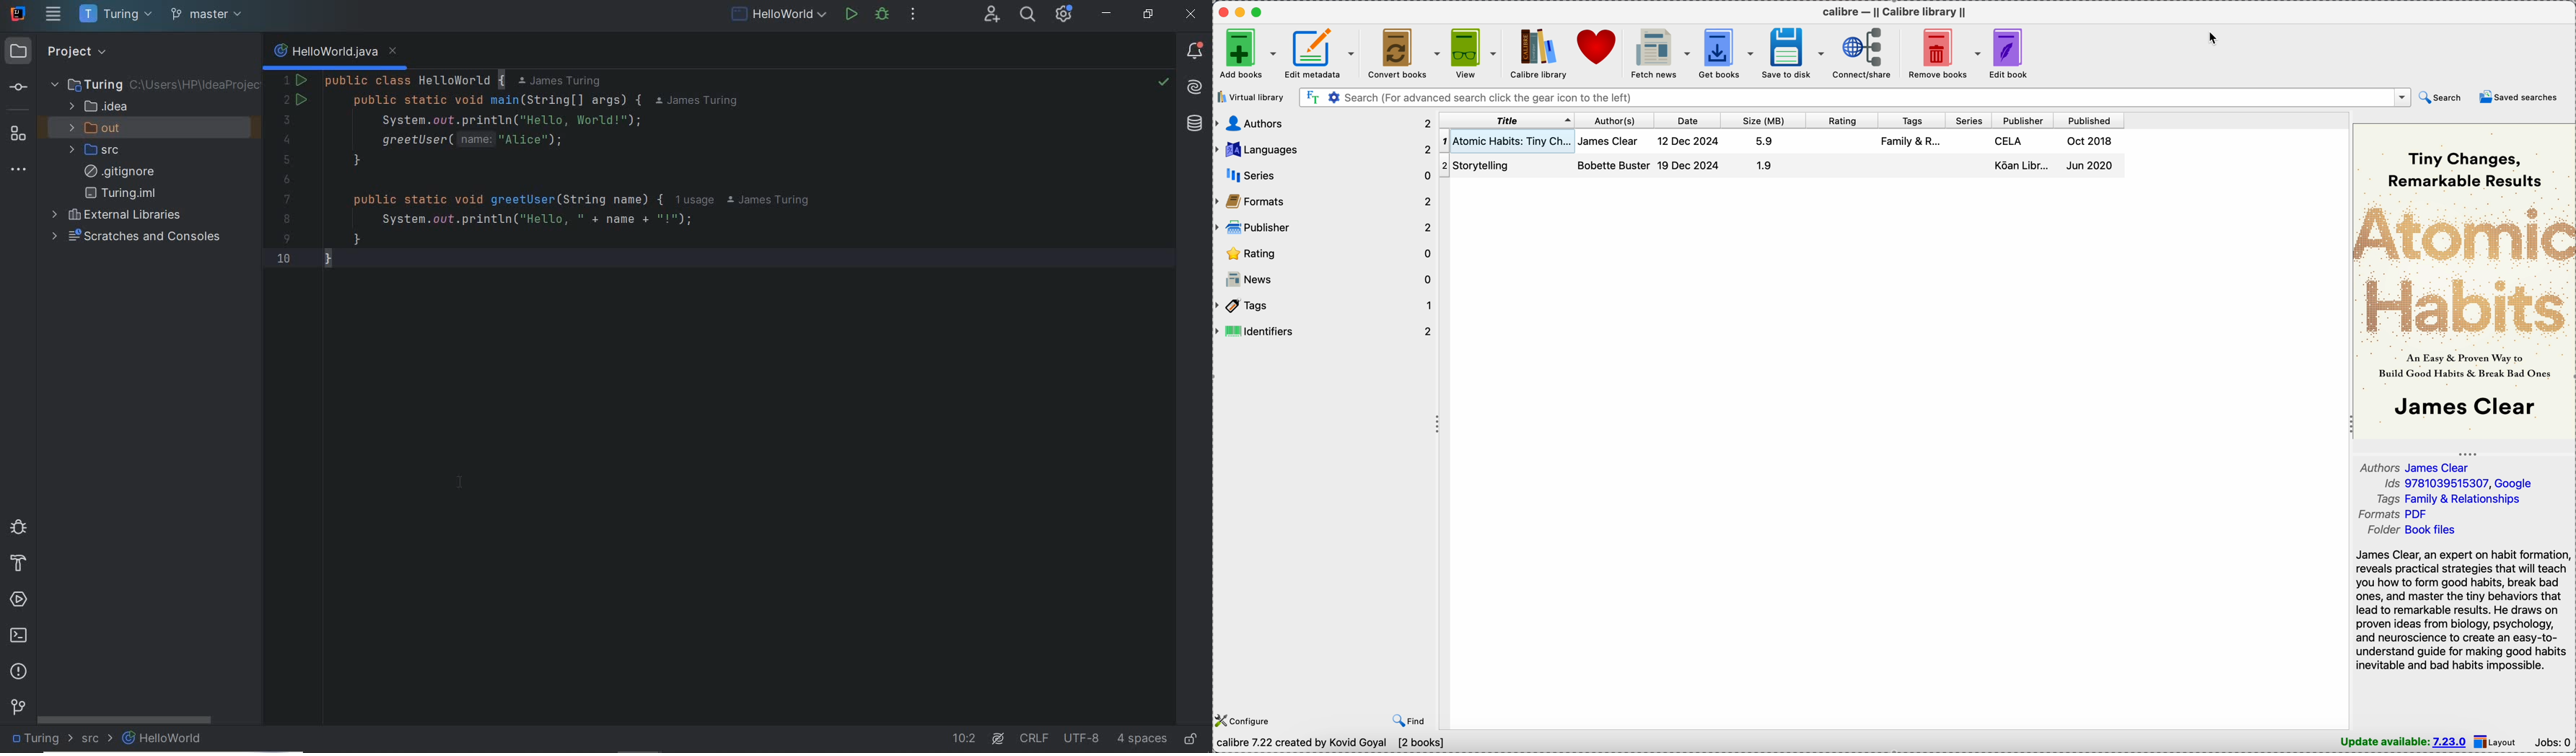 The width and height of the screenshot is (2576, 756). I want to click on RUN/DEBUG CONFICURATIONS, so click(779, 14).